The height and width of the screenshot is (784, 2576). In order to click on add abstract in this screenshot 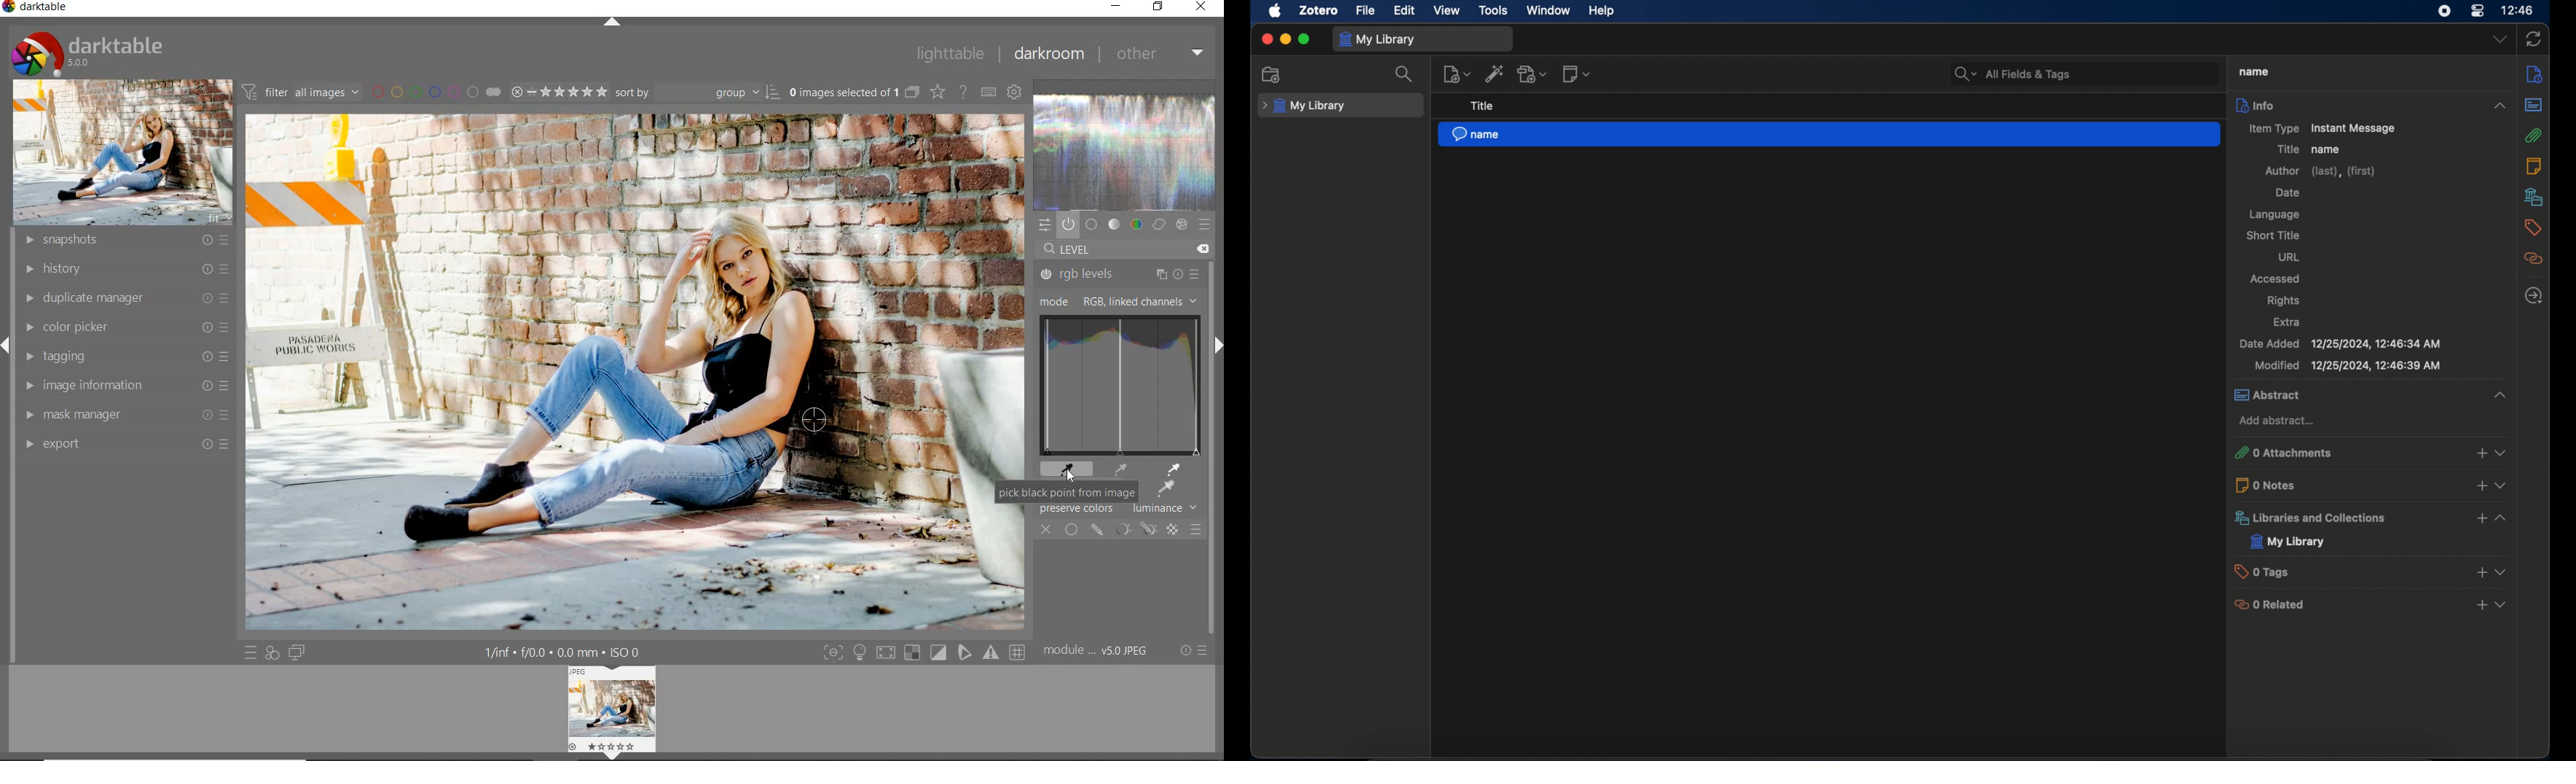, I will do `click(2277, 421)`.